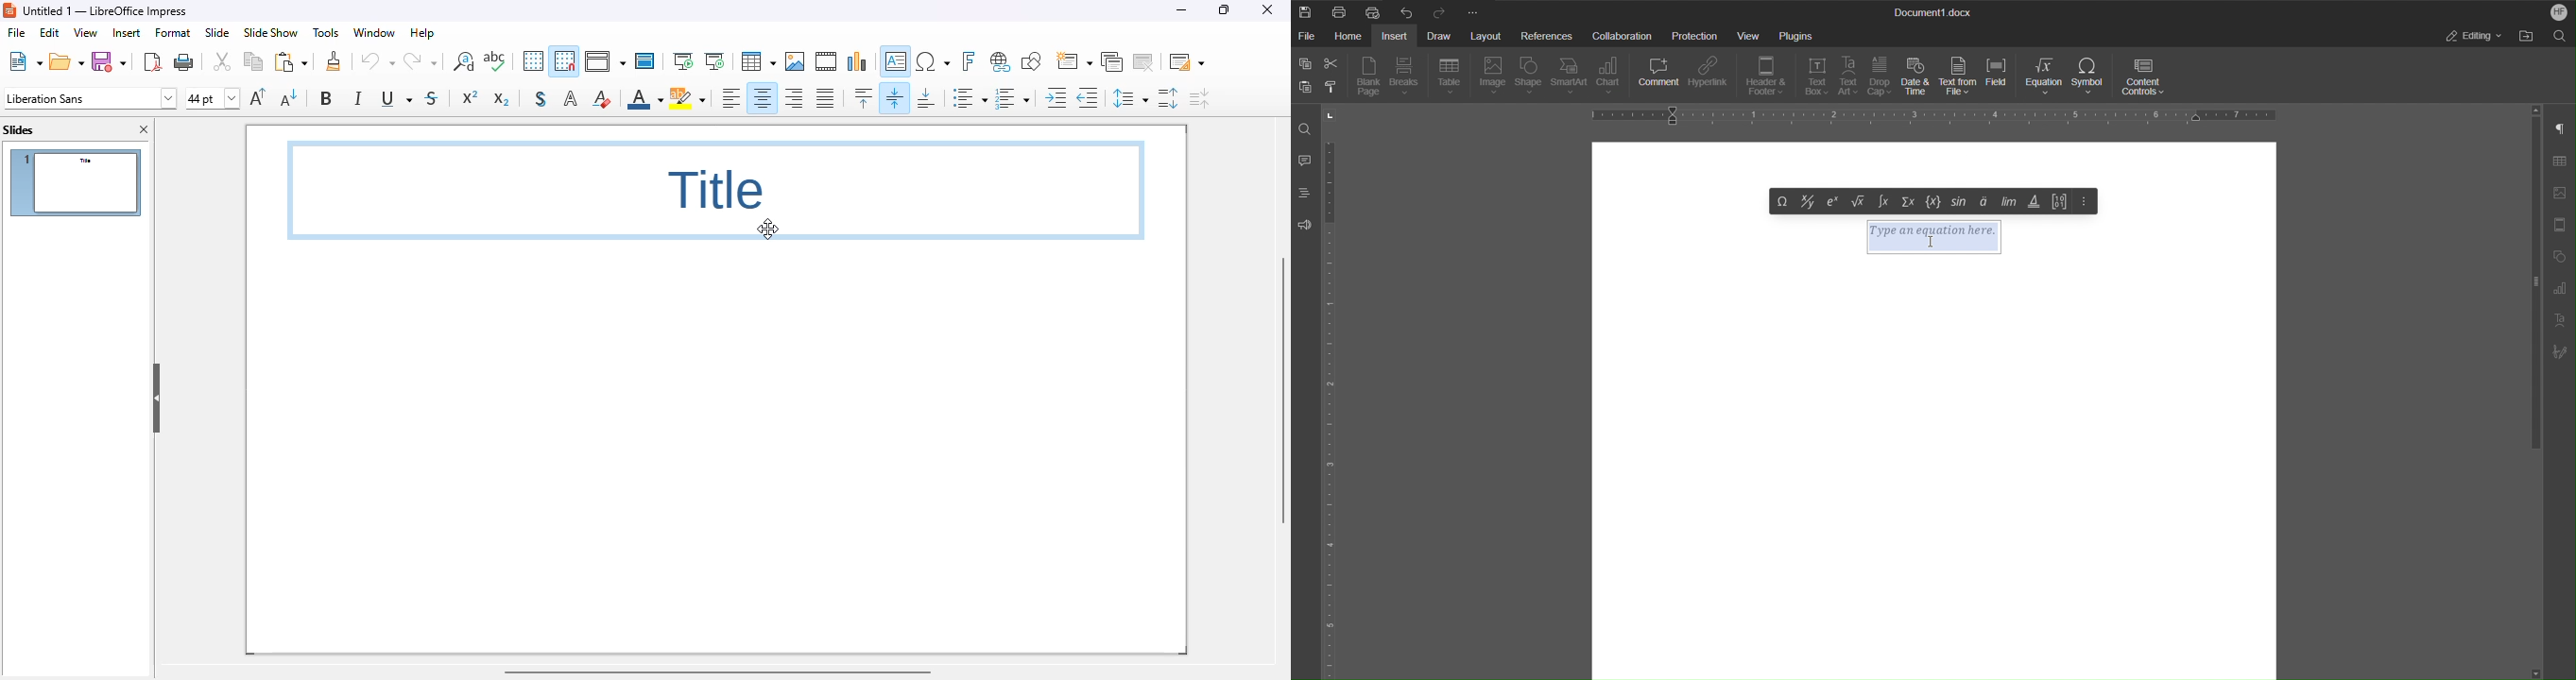 This screenshot has width=2576, height=700. I want to click on New, so click(1304, 13).